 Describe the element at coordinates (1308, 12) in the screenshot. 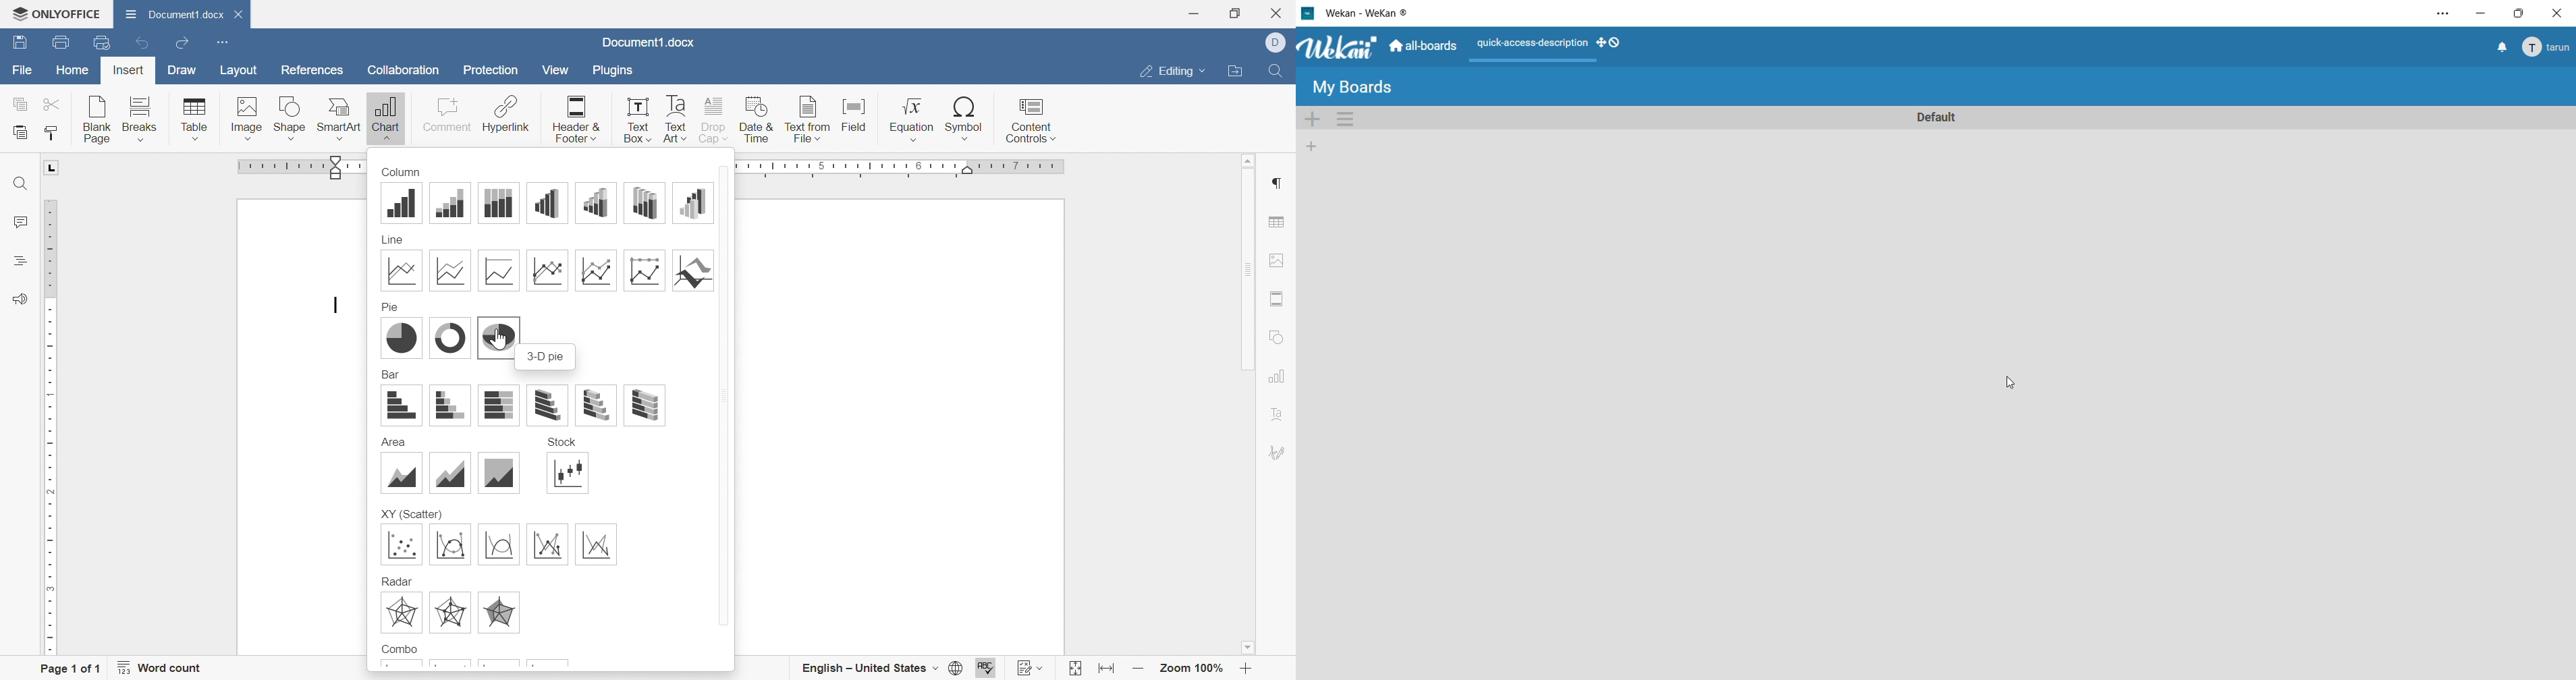

I see `wekan logo` at that location.